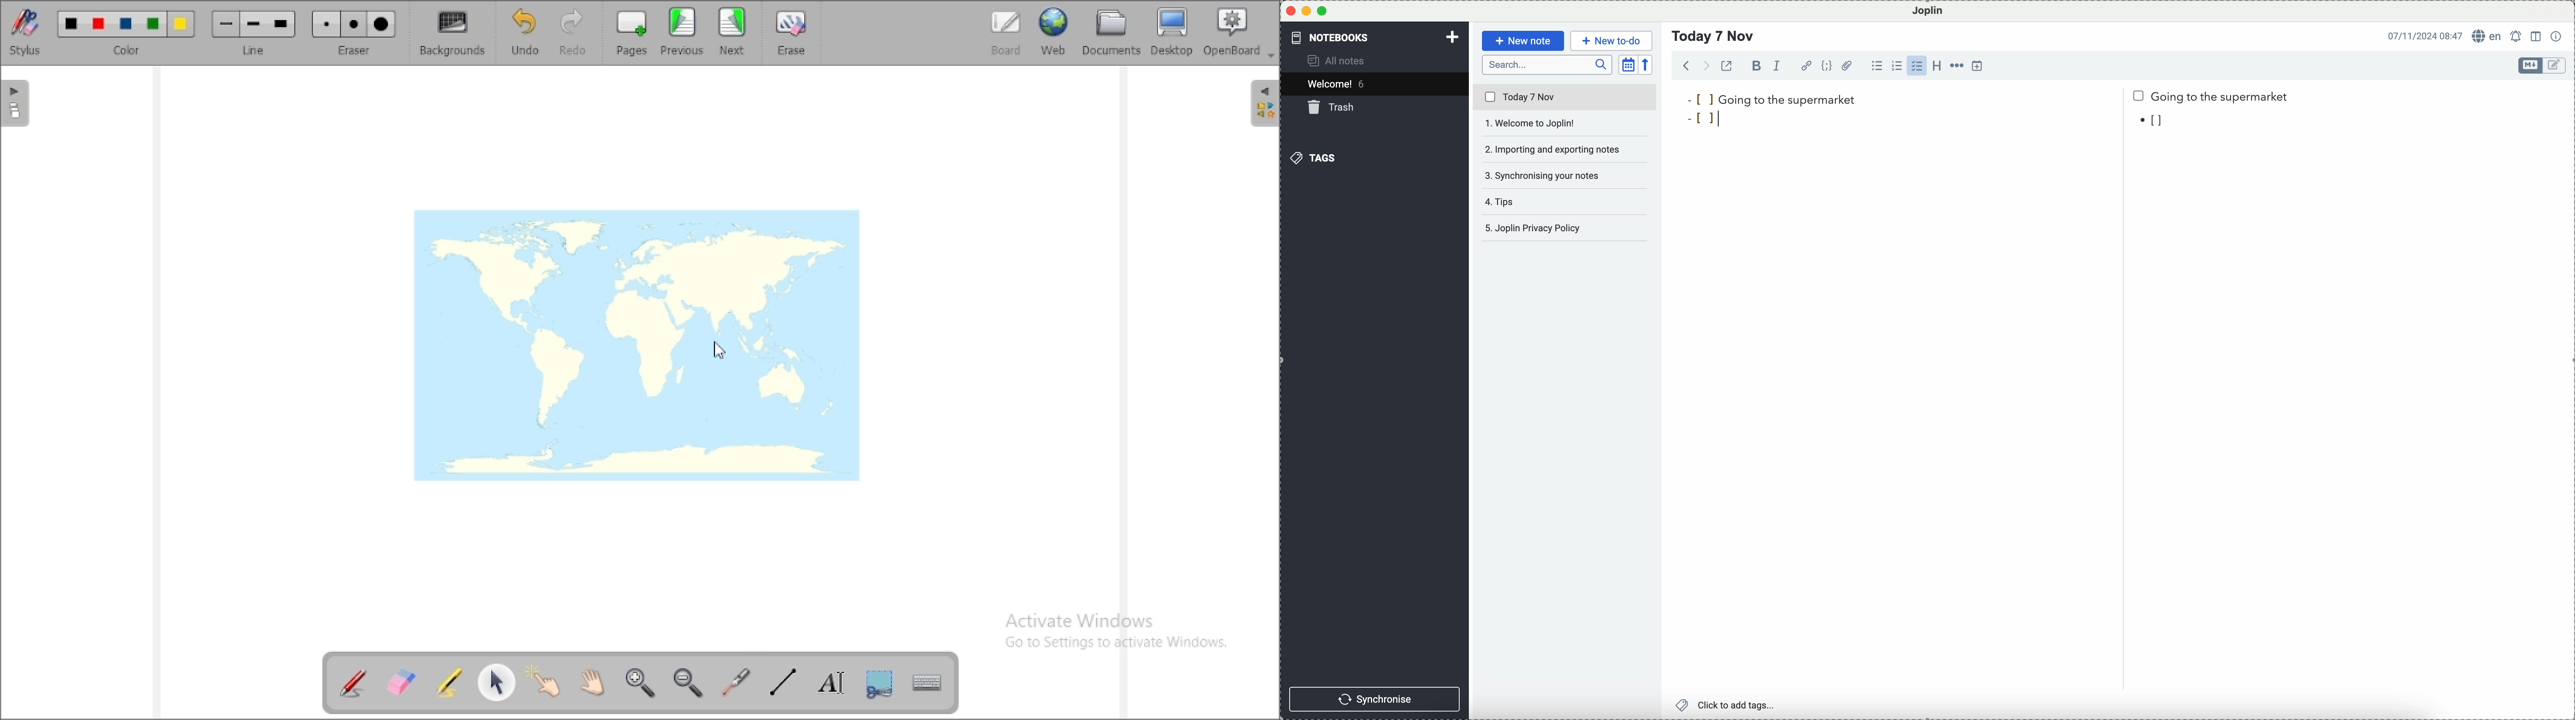 The height and width of the screenshot is (728, 2576). I want to click on close, so click(1290, 11).